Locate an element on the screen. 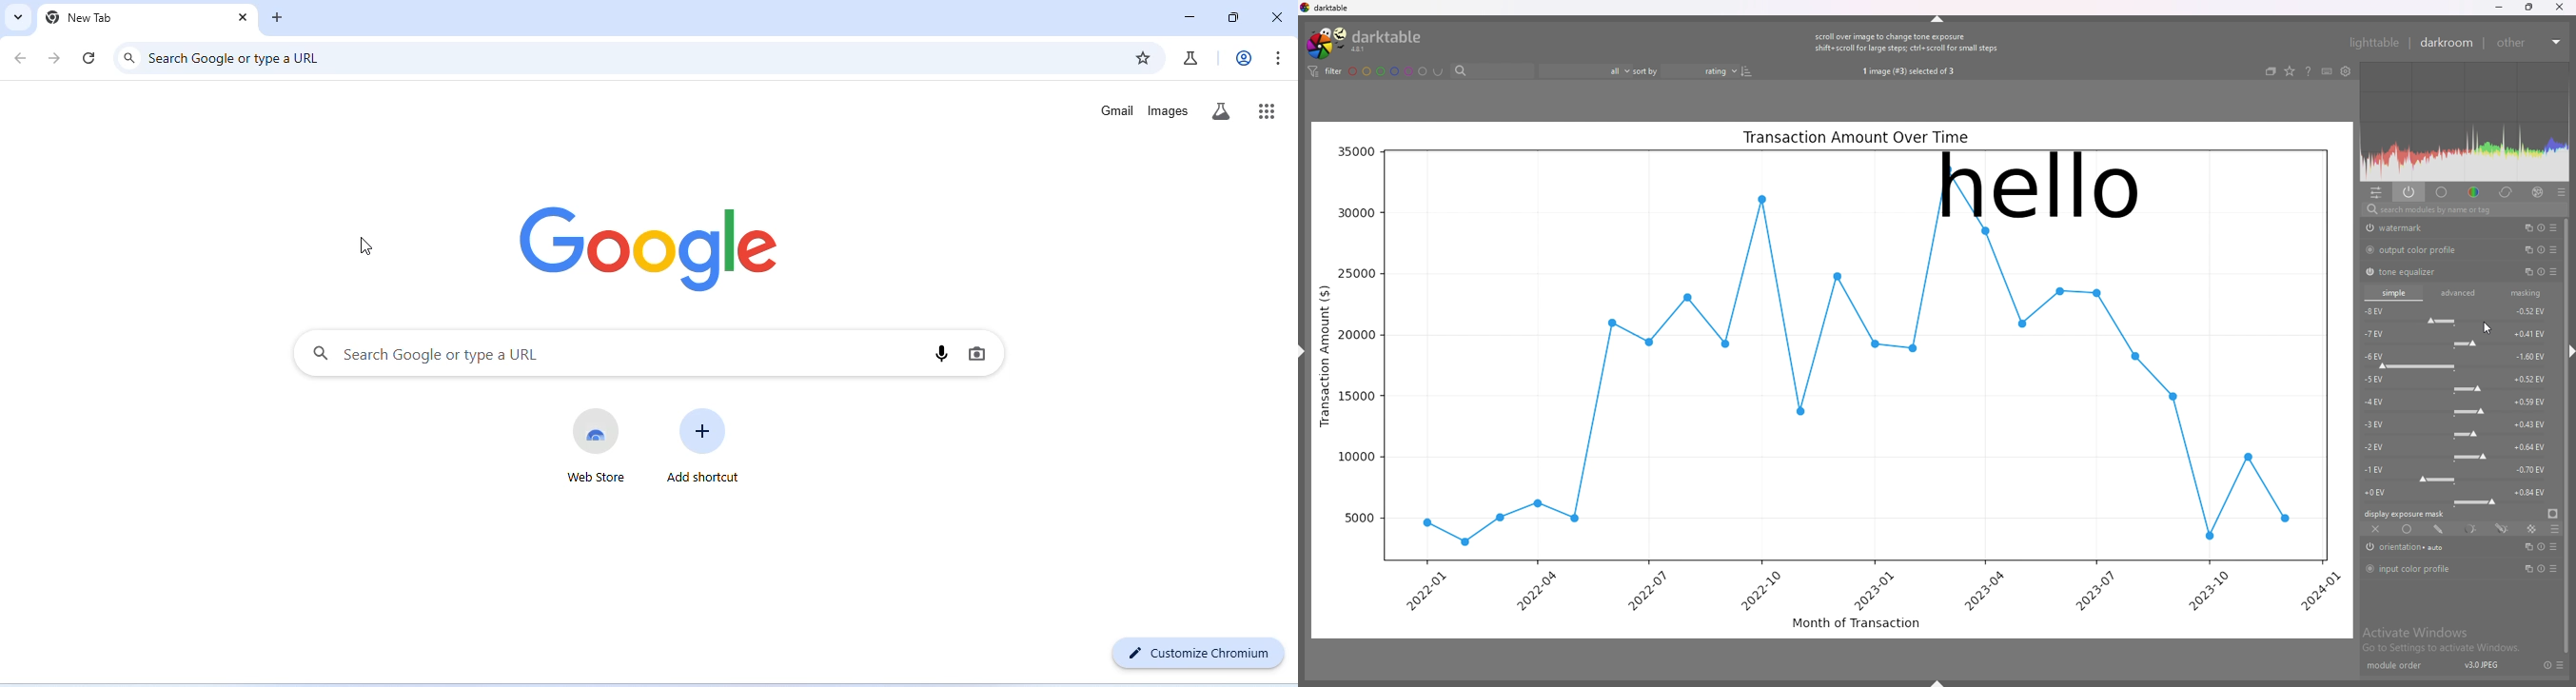 The width and height of the screenshot is (2576, 700). uniformly is located at coordinates (2409, 529).